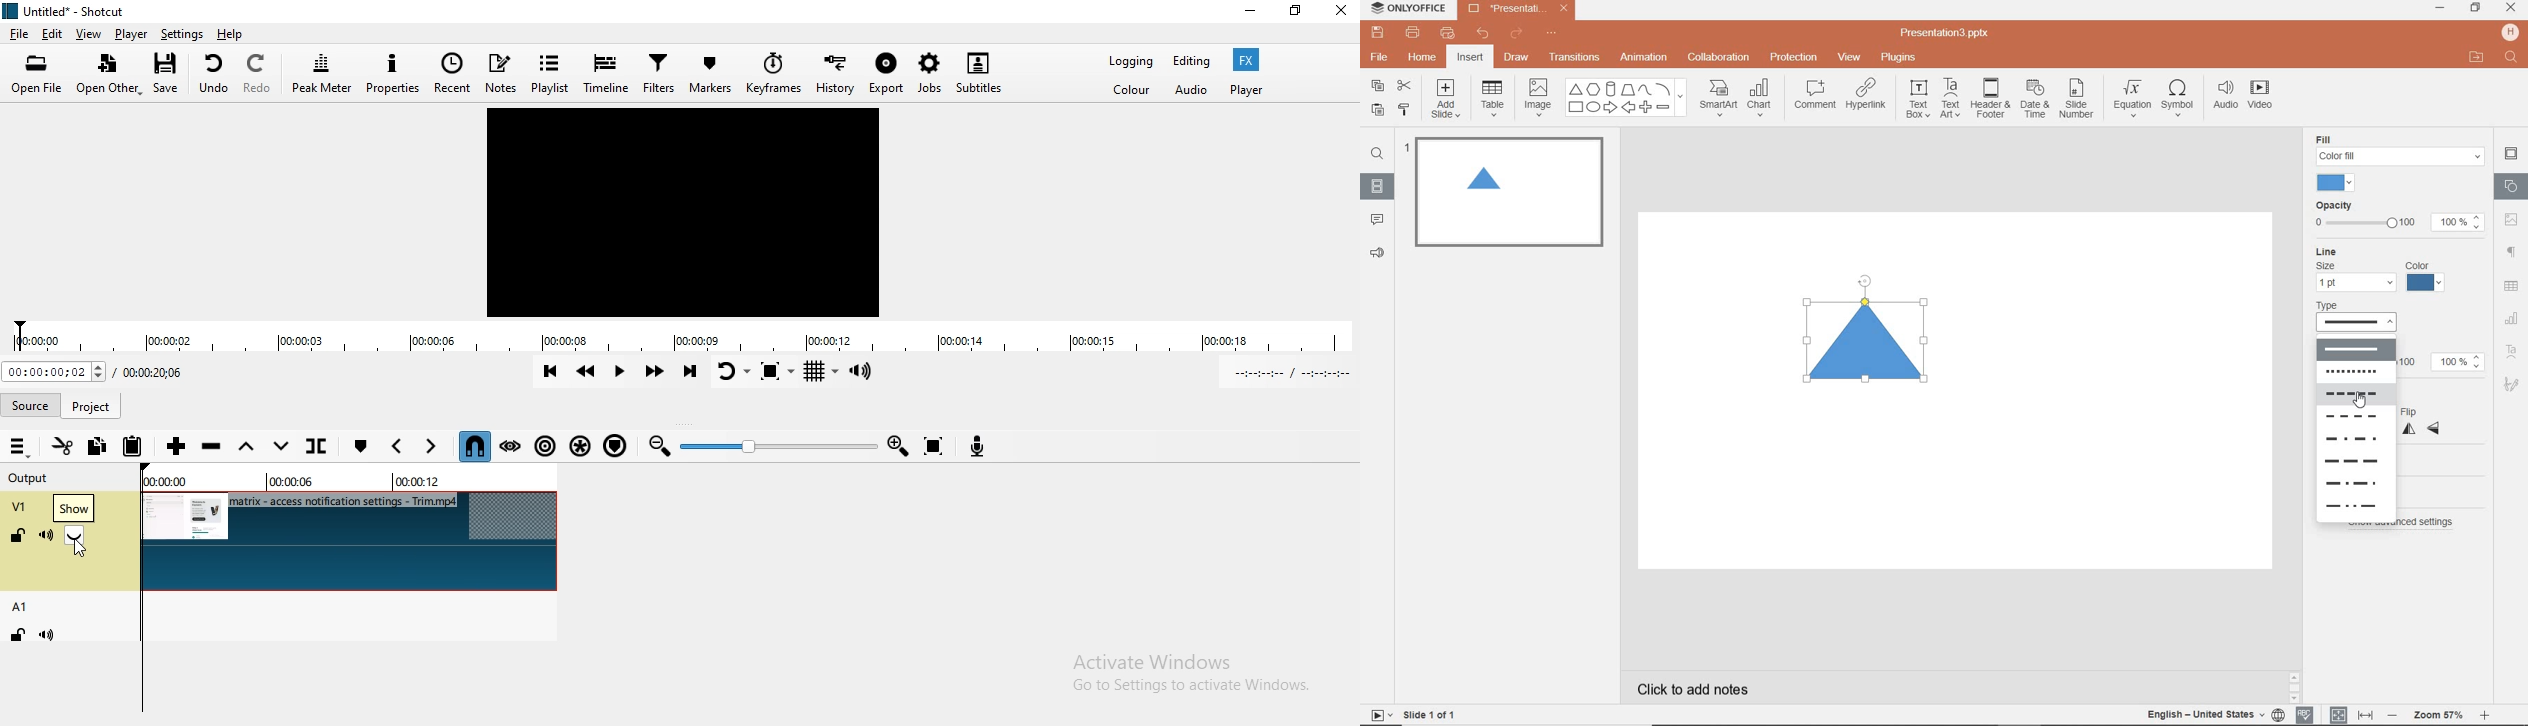 This screenshot has width=2548, height=728. I want to click on FEEDBACK & SUPPORT, so click(1379, 252).